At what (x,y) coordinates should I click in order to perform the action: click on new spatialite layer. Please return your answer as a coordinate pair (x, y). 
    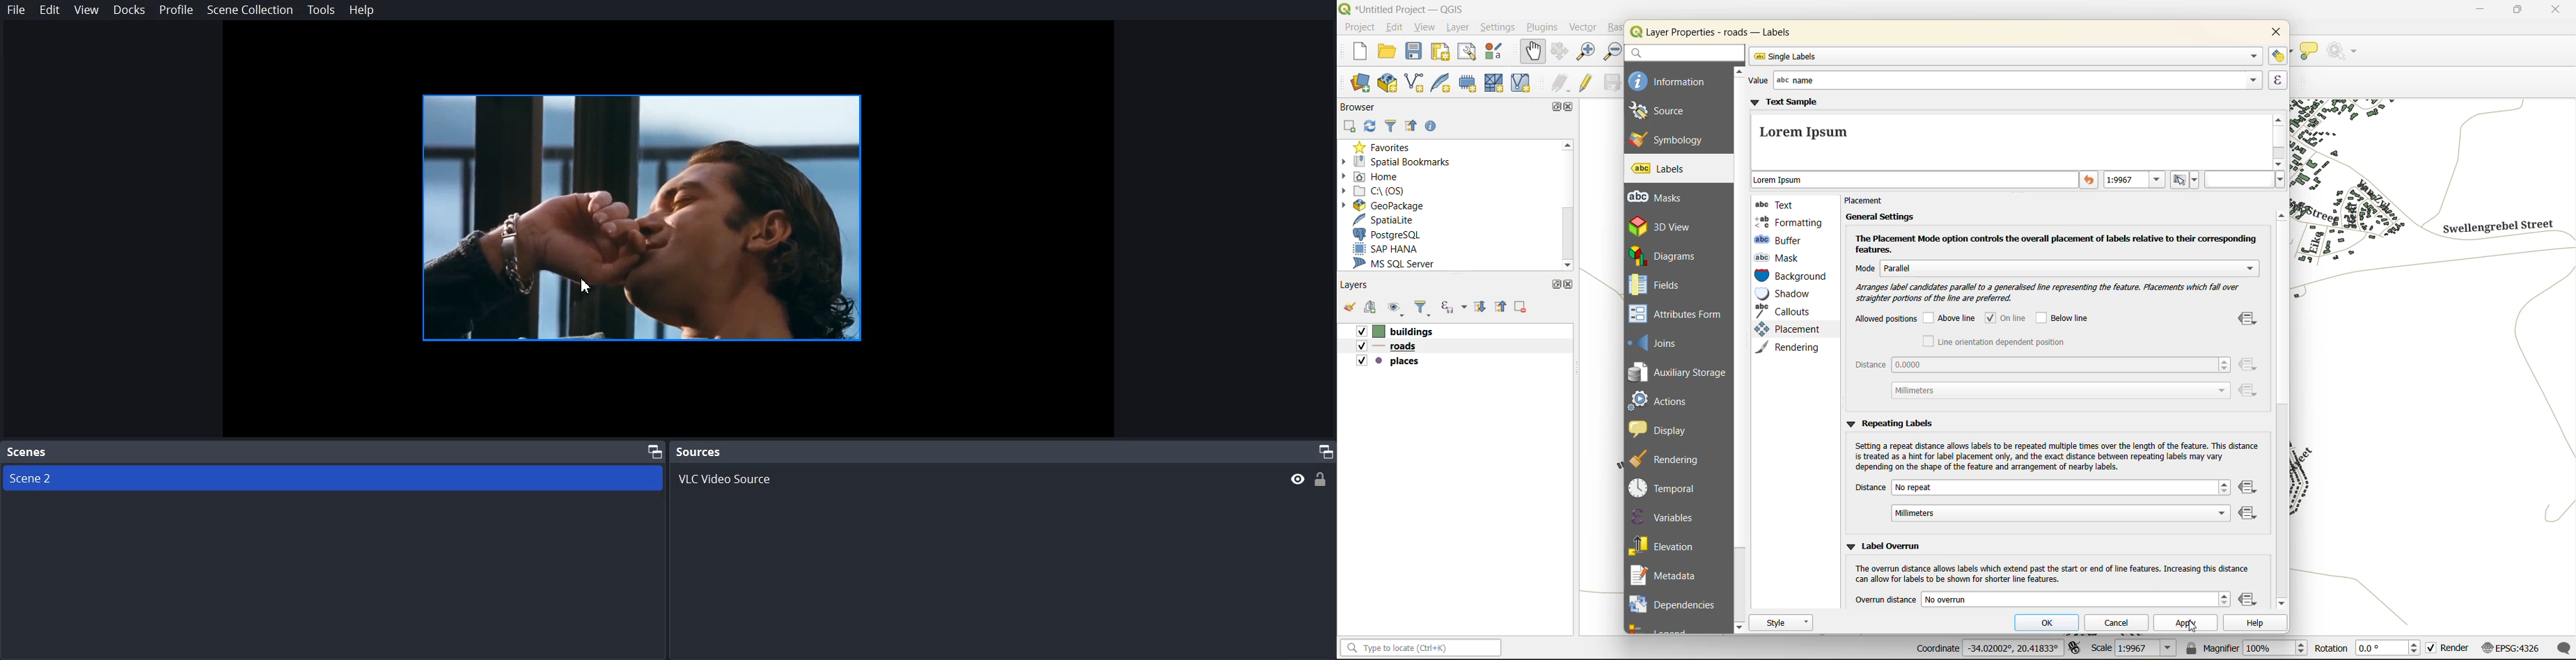
    Looking at the image, I should click on (1445, 85).